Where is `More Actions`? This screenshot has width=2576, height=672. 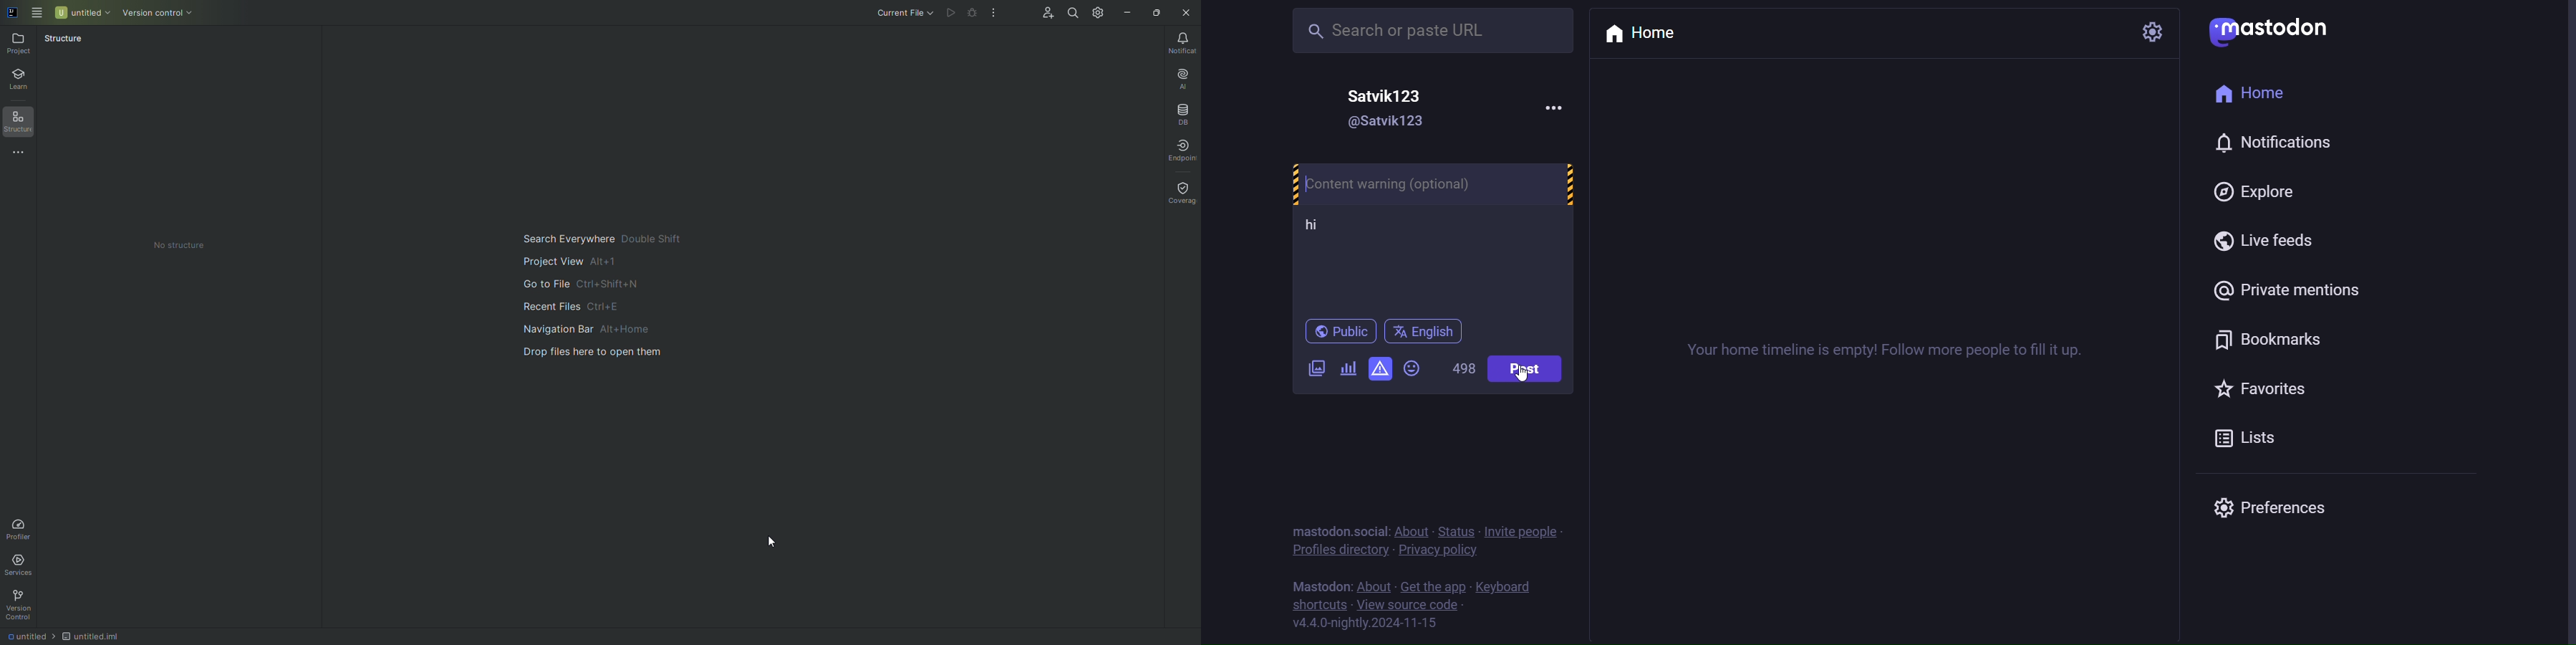 More Actions is located at coordinates (994, 14).